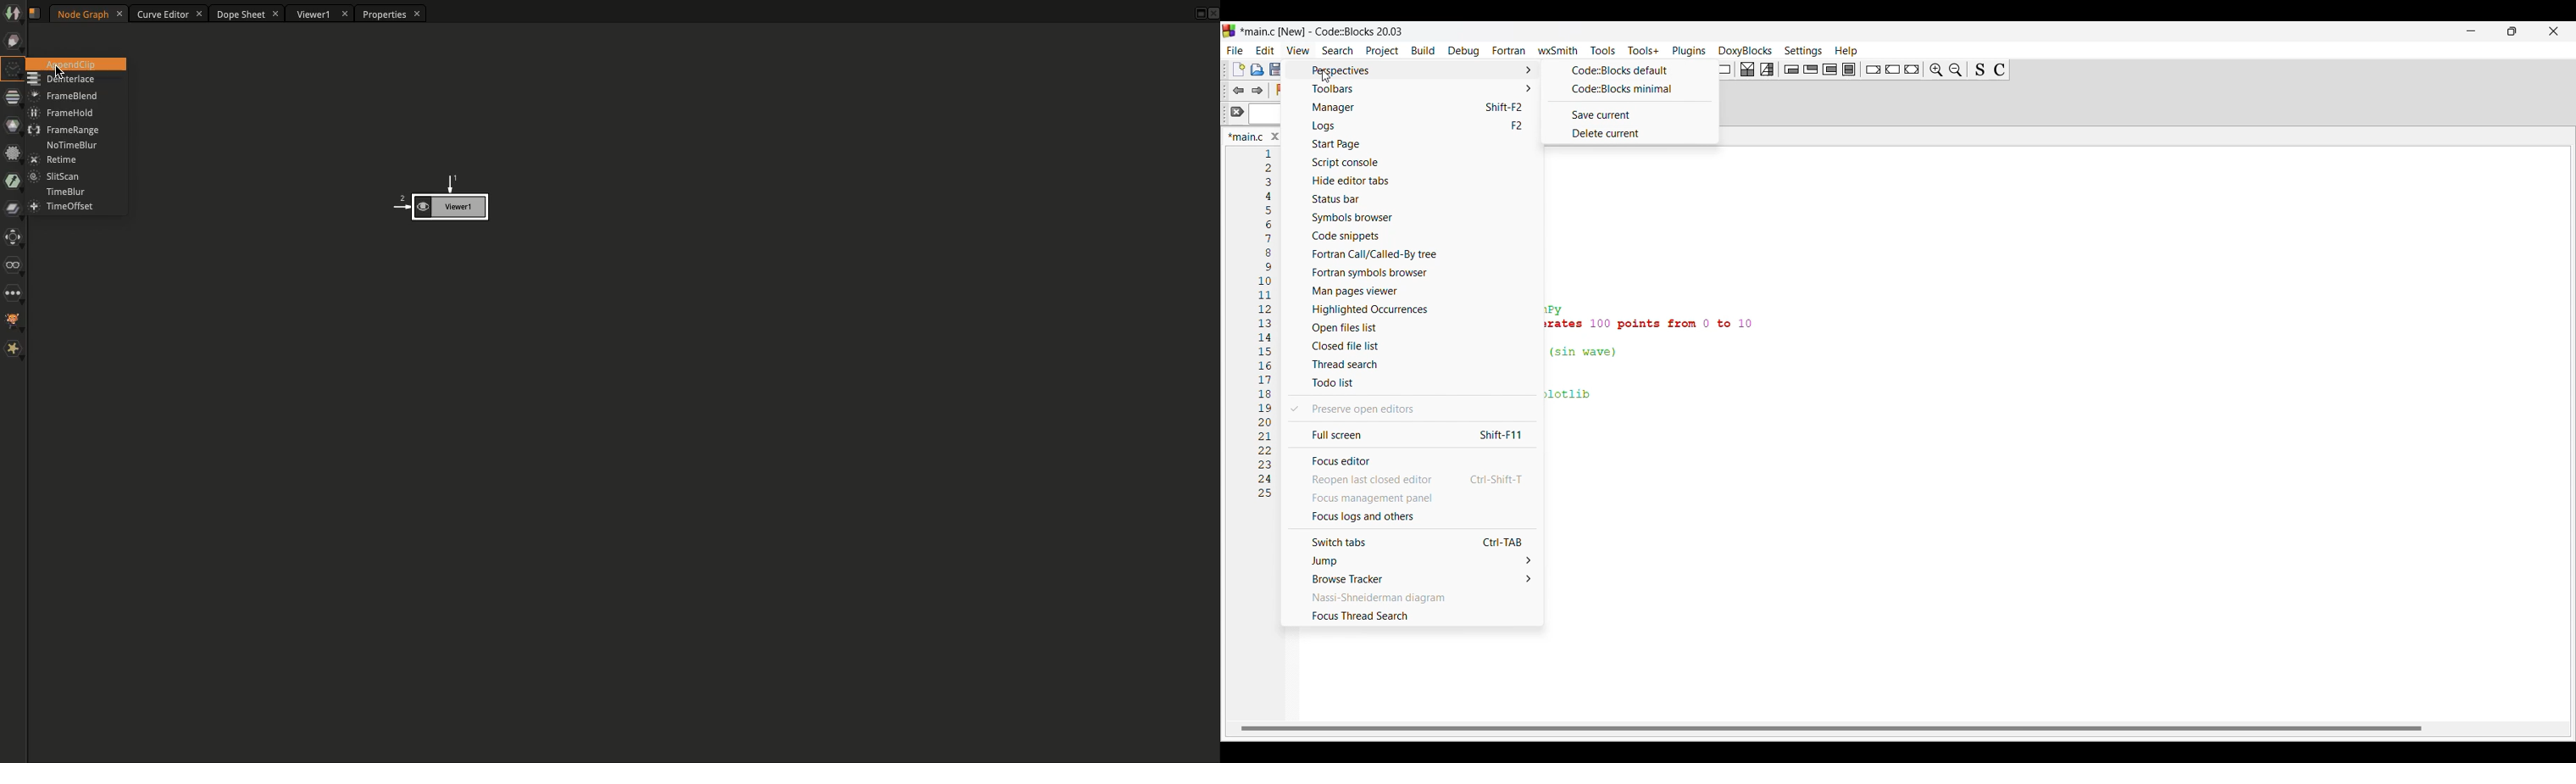 The width and height of the screenshot is (2576, 784). Describe the element at coordinates (1722, 69) in the screenshot. I see `Instruction` at that location.